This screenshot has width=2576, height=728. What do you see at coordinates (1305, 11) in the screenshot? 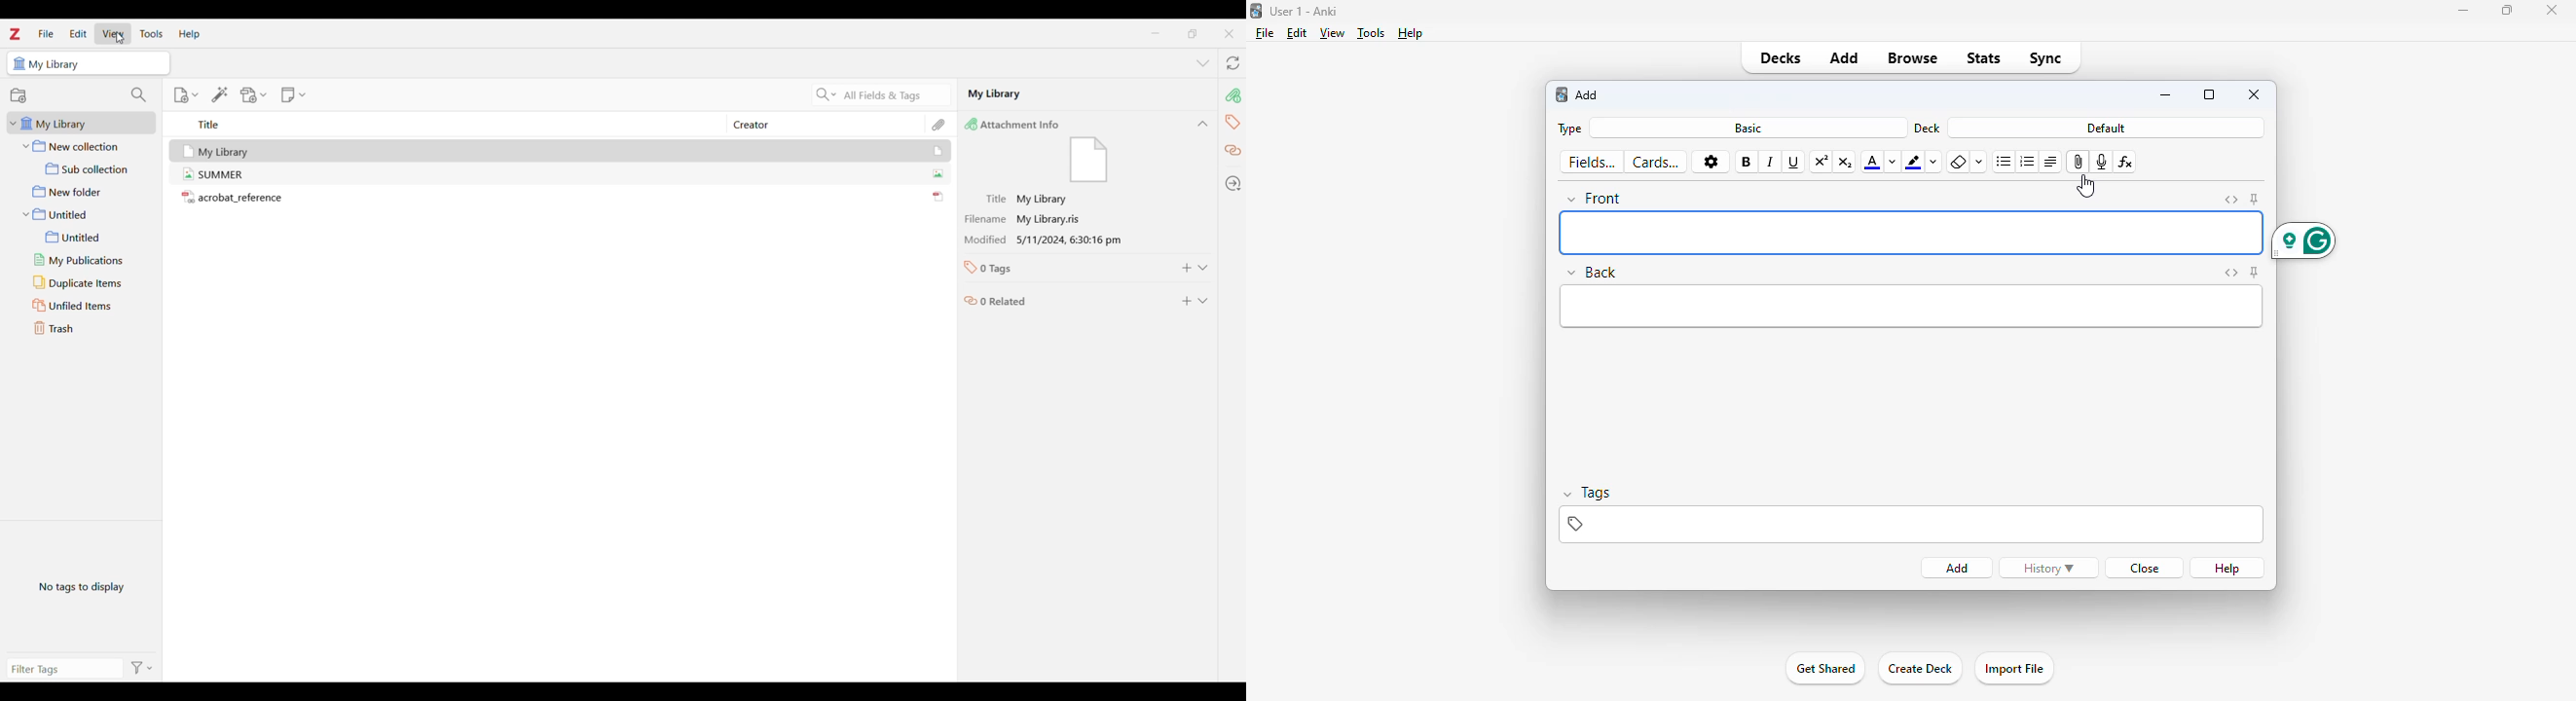
I see `title` at bounding box center [1305, 11].